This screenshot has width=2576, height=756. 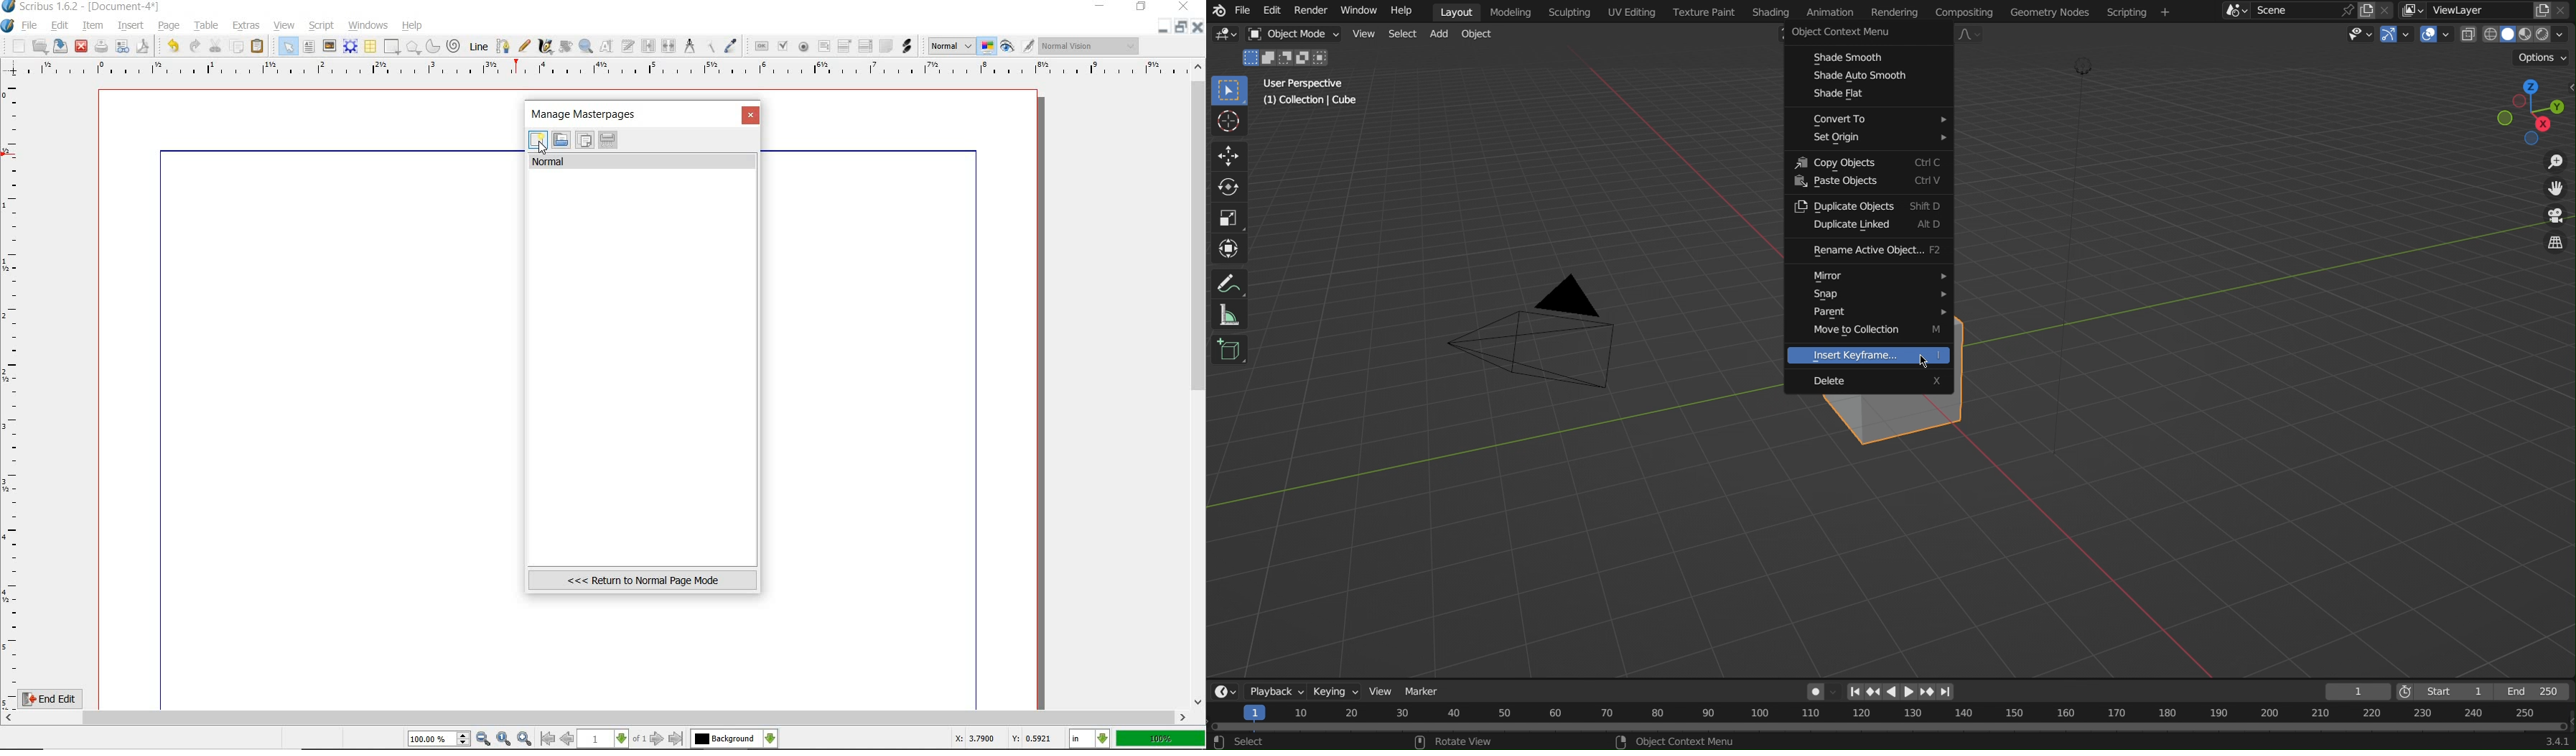 I want to click on Return to normal page mode, so click(x=643, y=580).